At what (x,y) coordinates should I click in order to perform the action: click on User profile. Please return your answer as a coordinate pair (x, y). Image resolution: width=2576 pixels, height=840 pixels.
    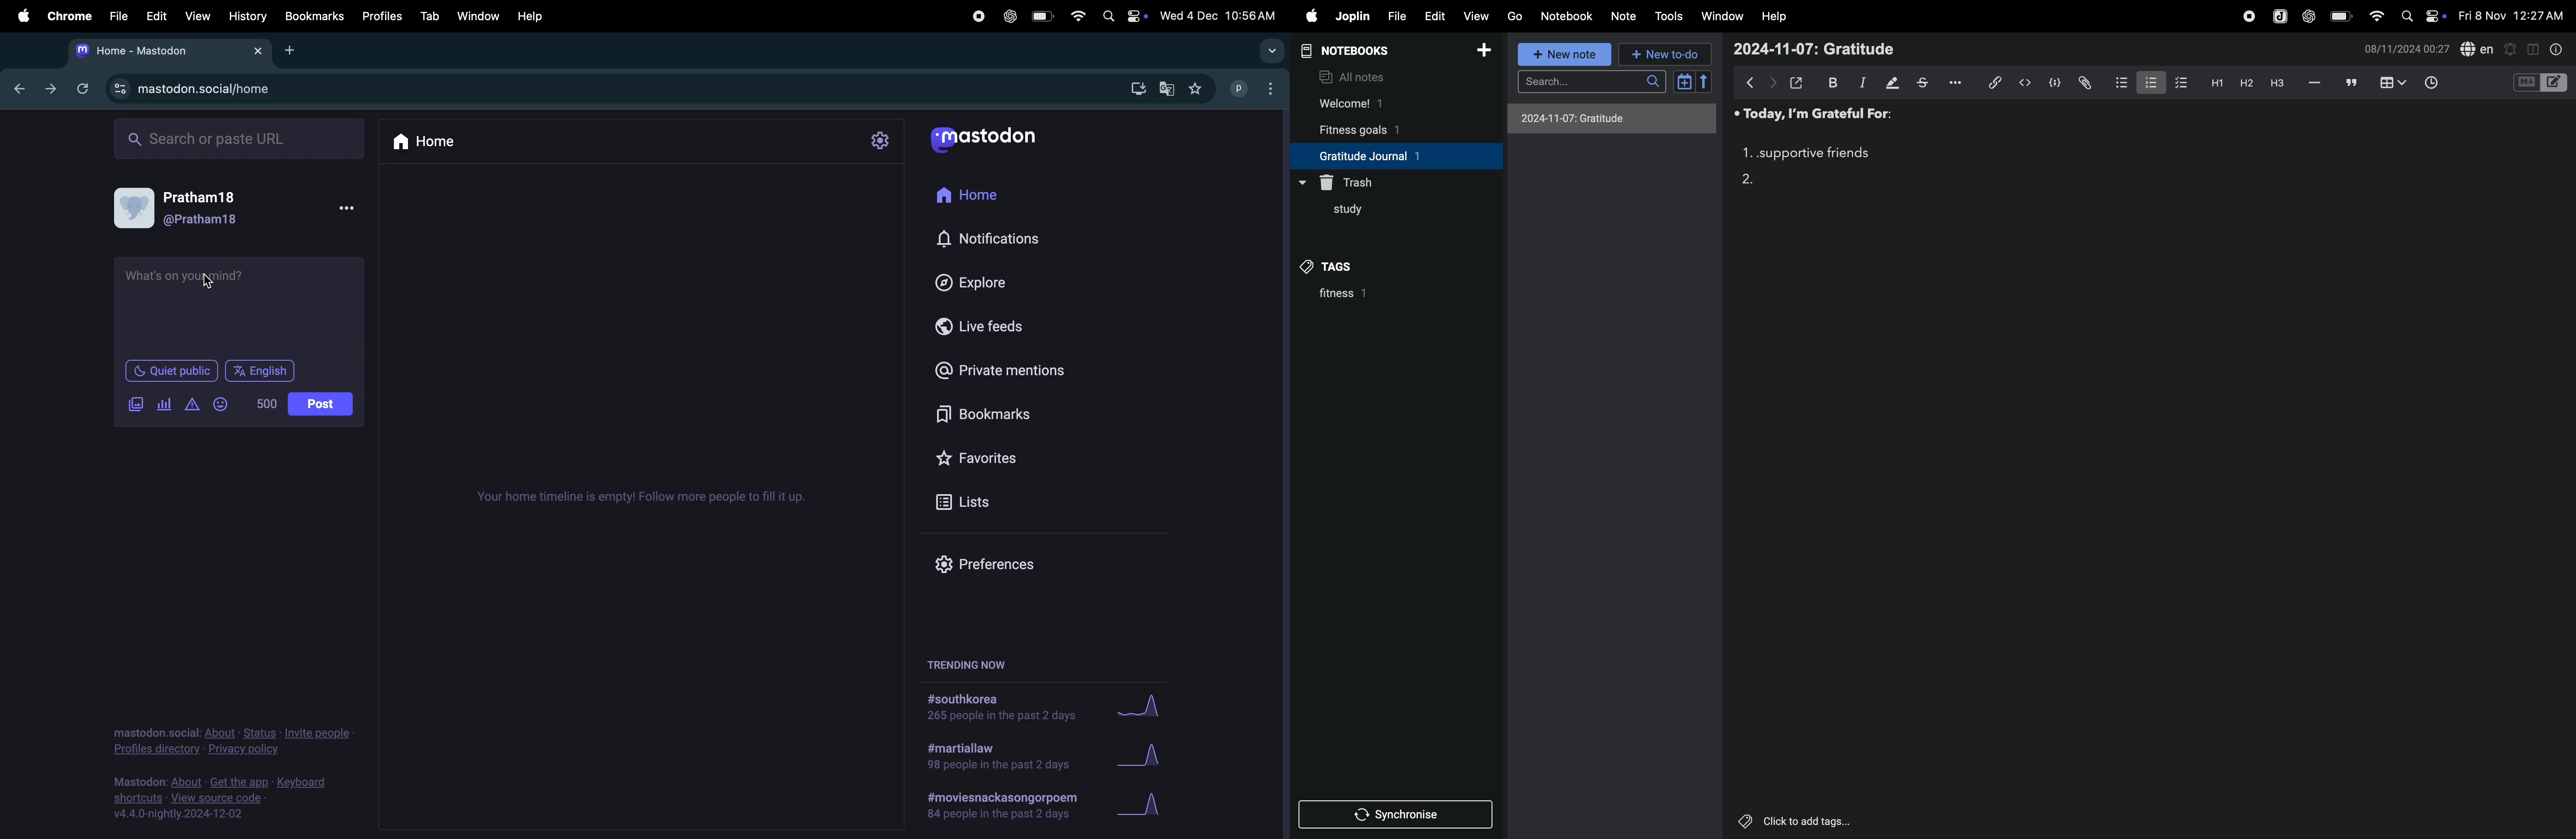
    Looking at the image, I should click on (190, 208).